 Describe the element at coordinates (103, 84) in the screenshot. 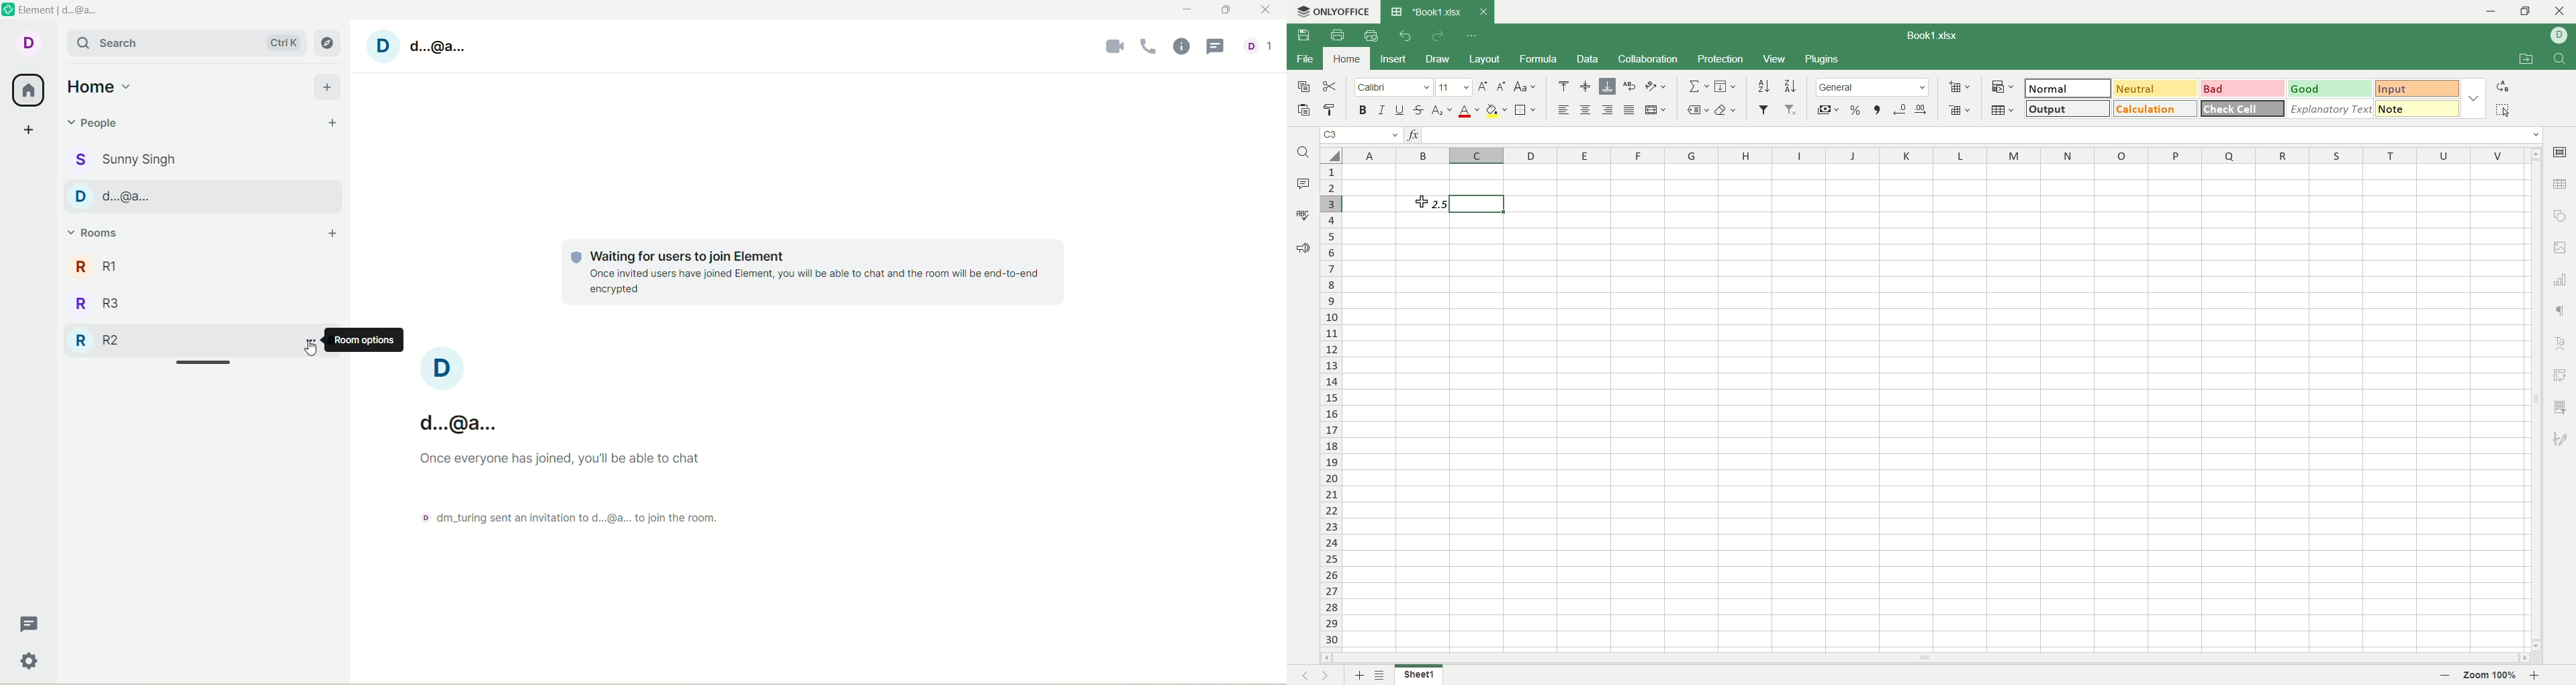

I see `home` at that location.